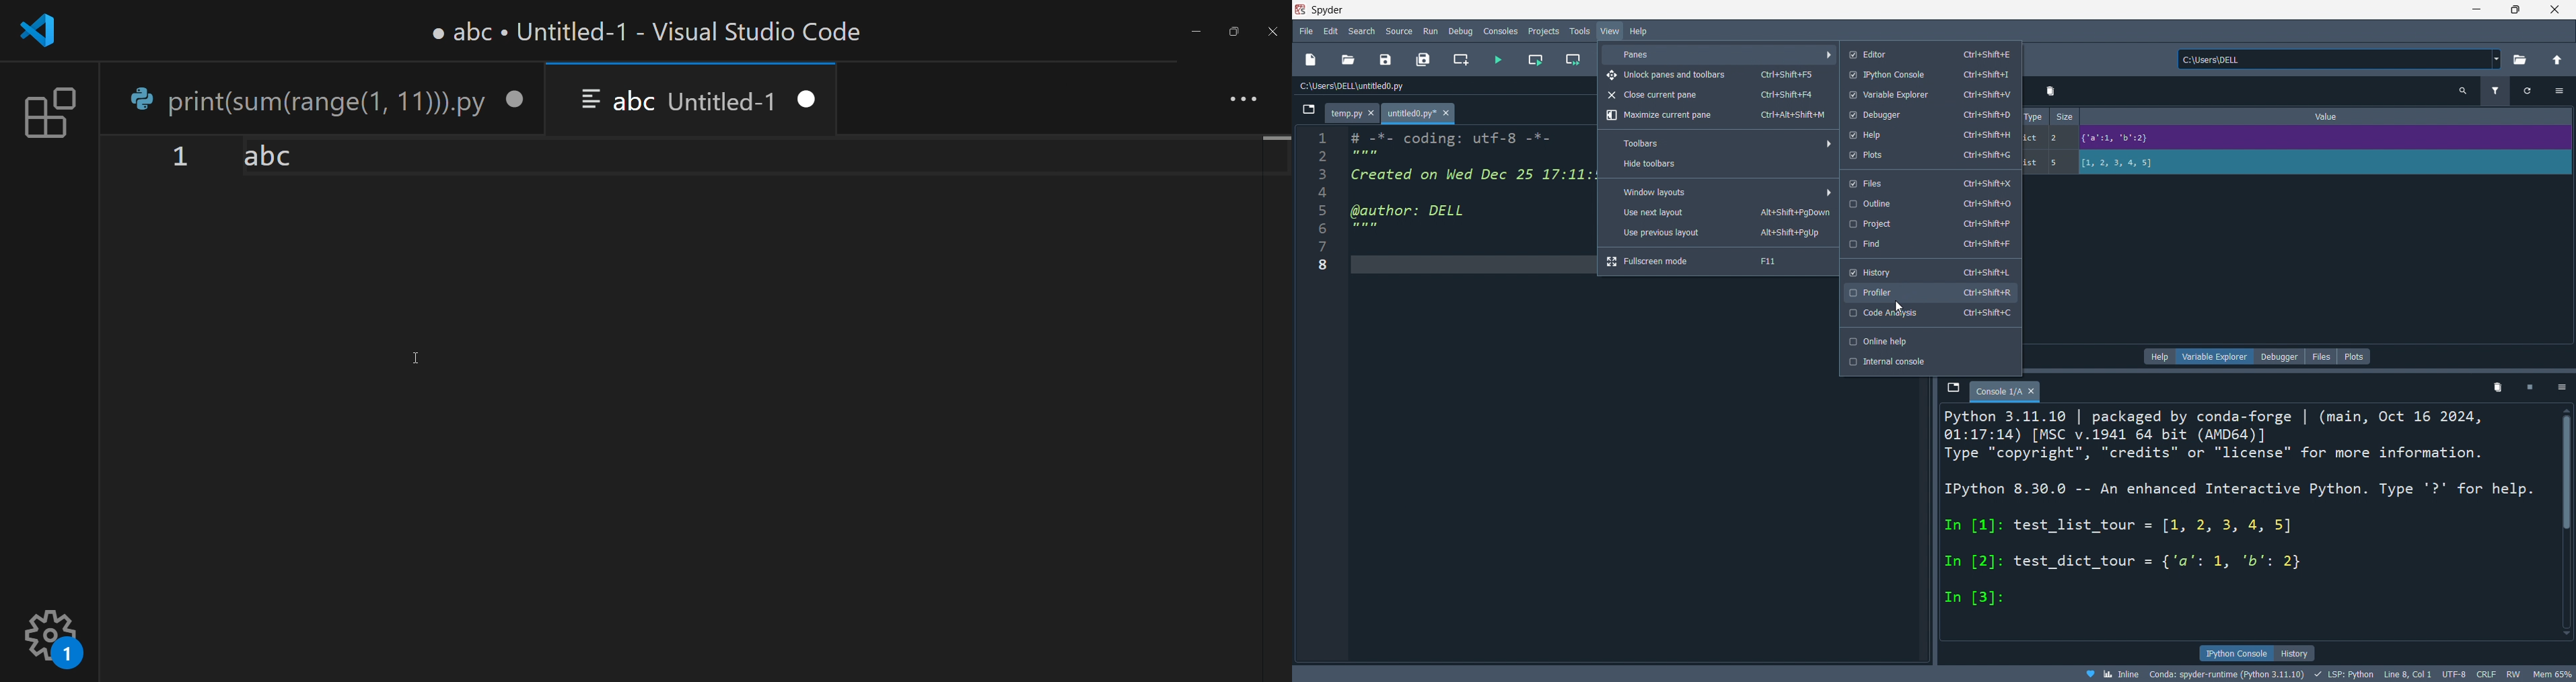  Describe the element at coordinates (1716, 94) in the screenshot. I see `close pane` at that location.